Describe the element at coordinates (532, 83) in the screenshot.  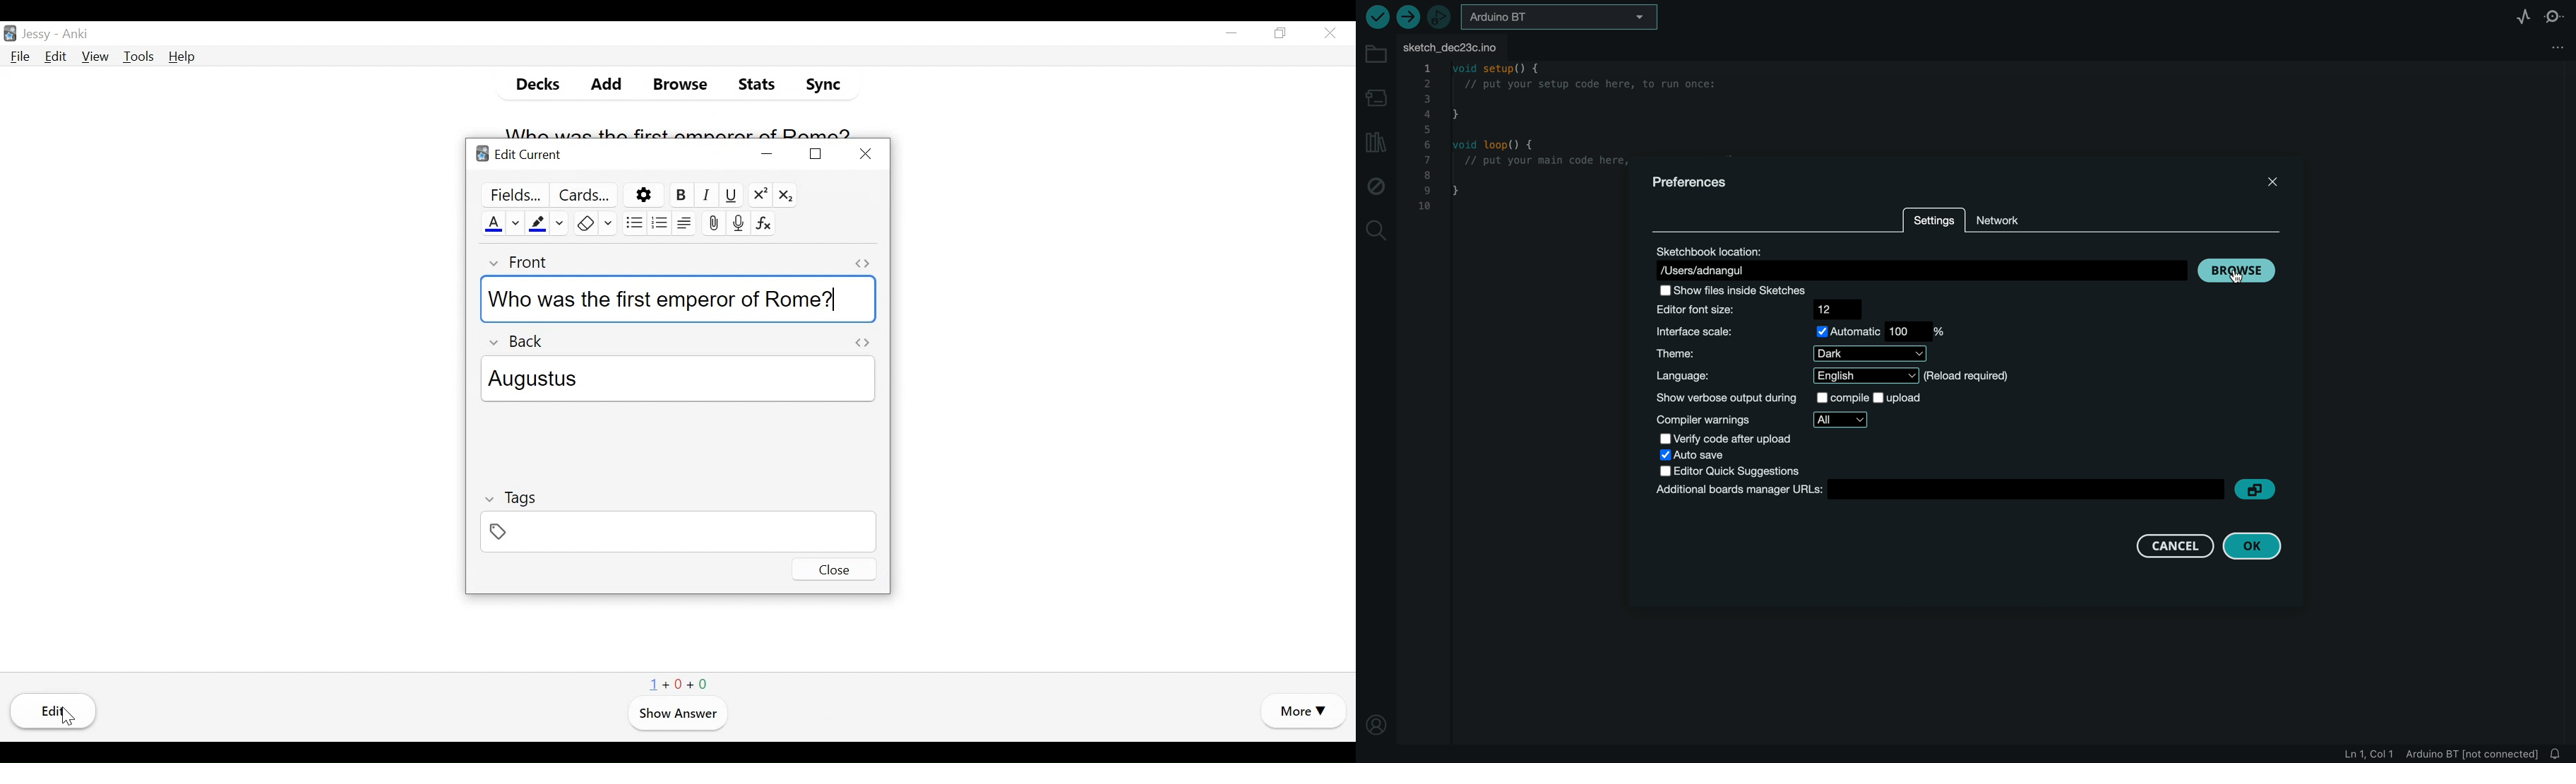
I see `Decks` at that location.